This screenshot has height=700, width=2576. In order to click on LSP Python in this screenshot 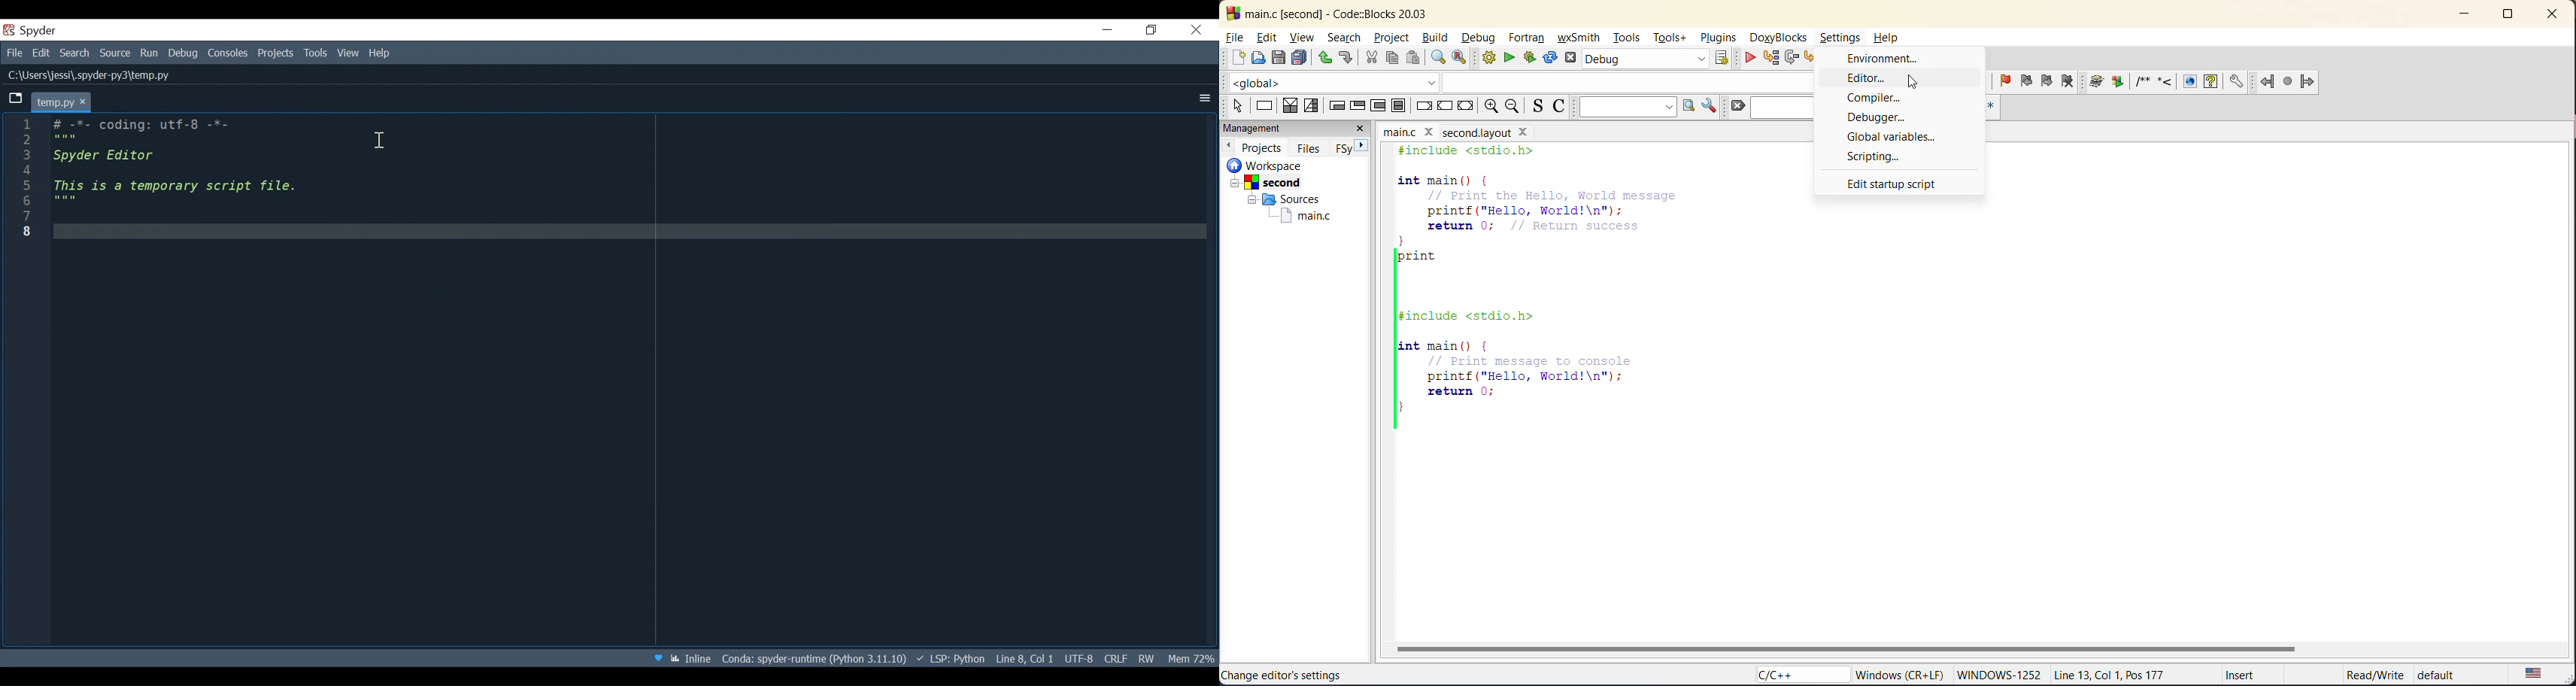, I will do `click(953, 658)`.